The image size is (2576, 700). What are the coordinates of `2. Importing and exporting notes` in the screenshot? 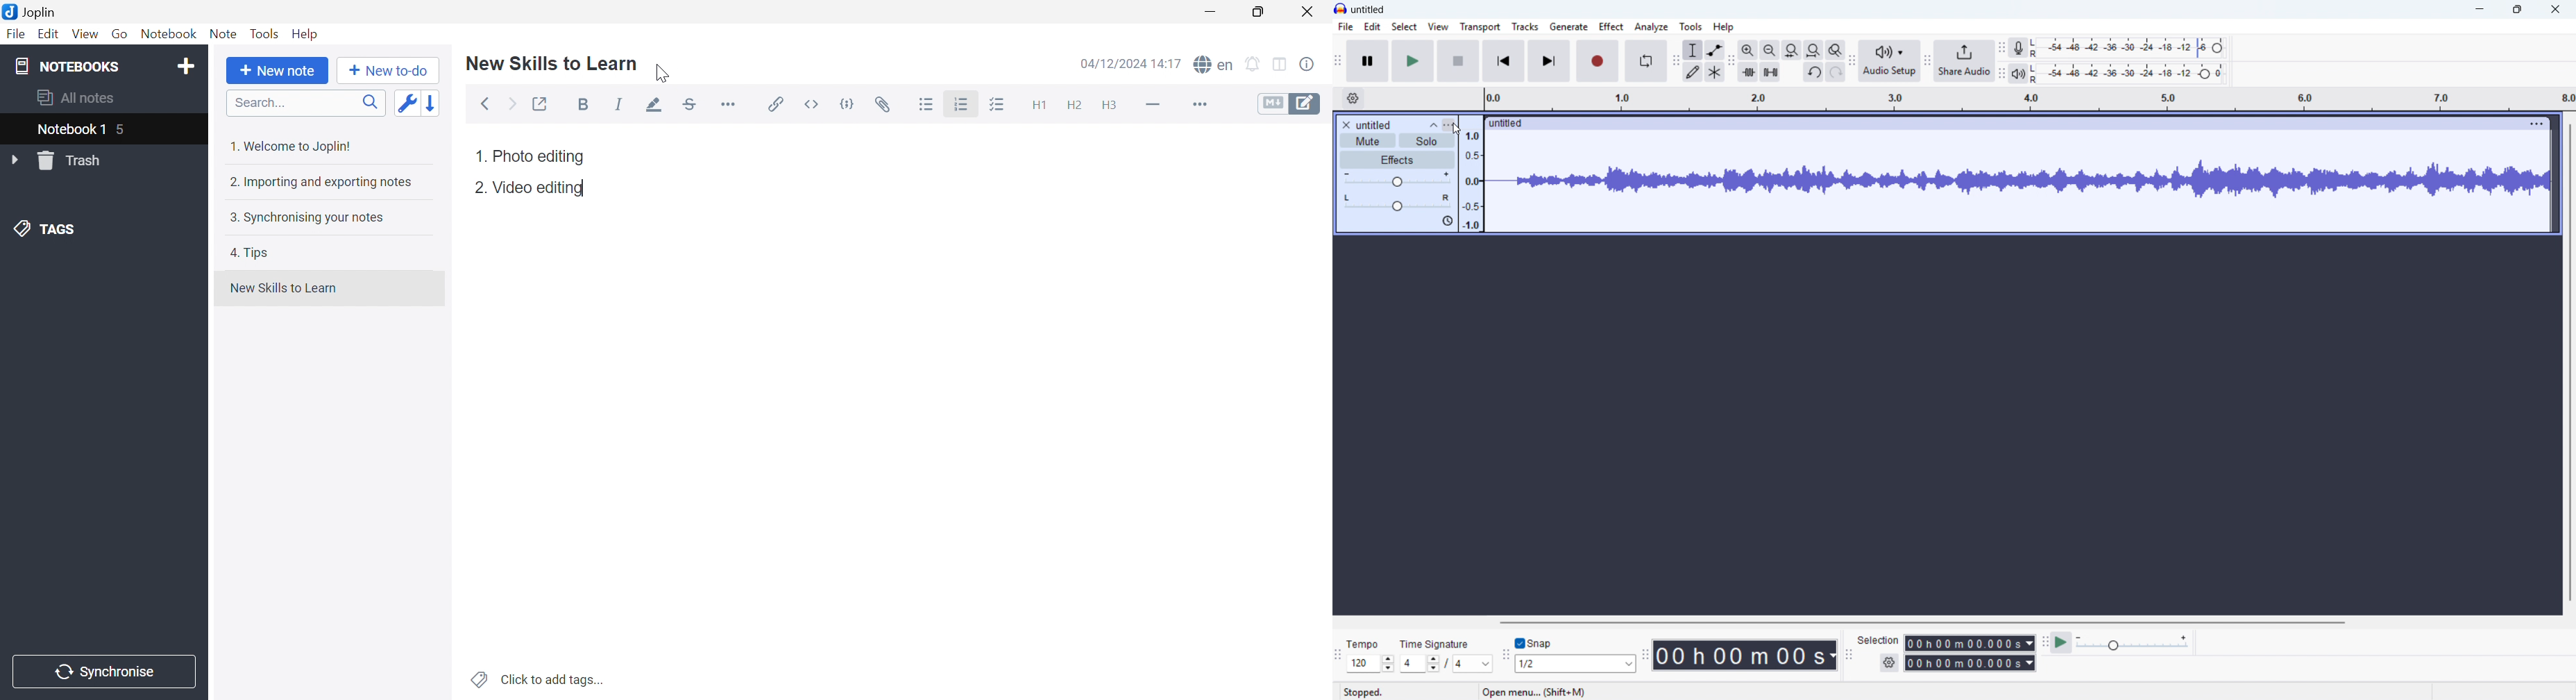 It's located at (319, 181).